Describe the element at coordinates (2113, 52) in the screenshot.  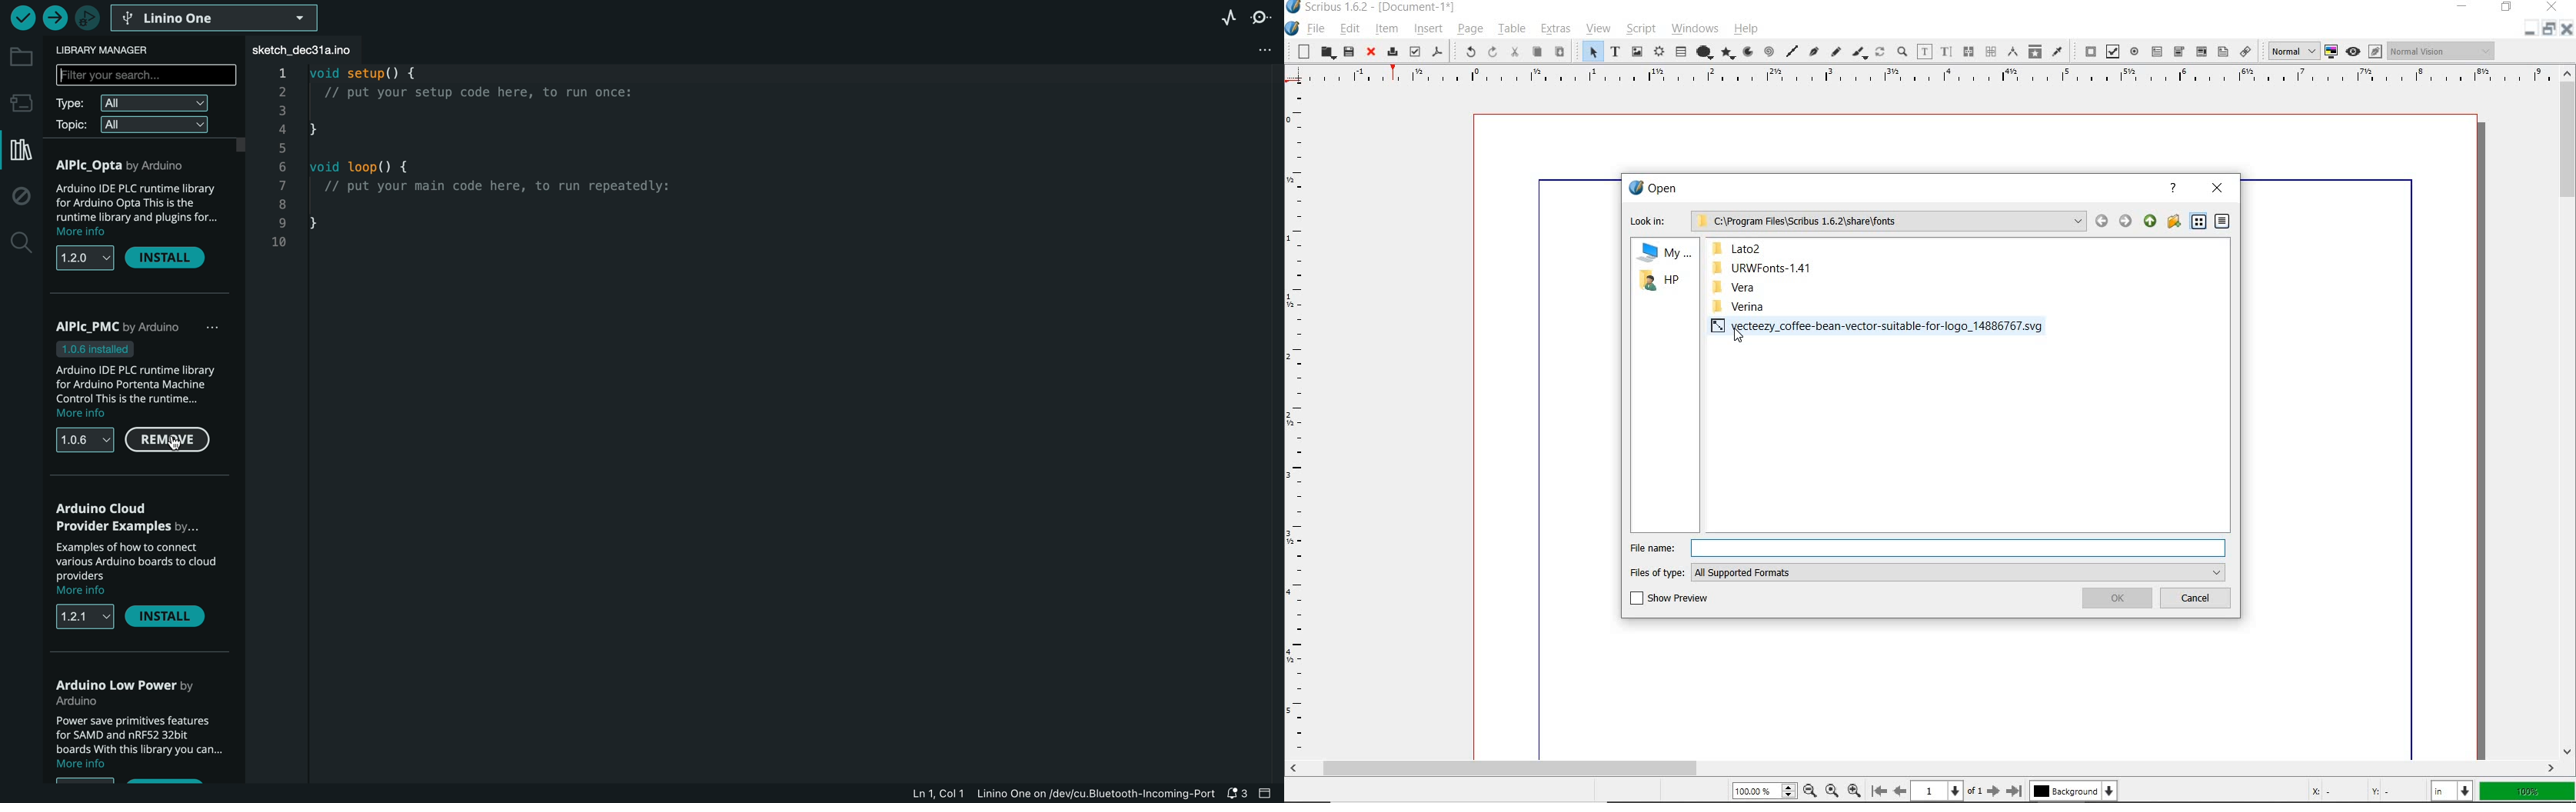
I see `pdf check box` at that location.